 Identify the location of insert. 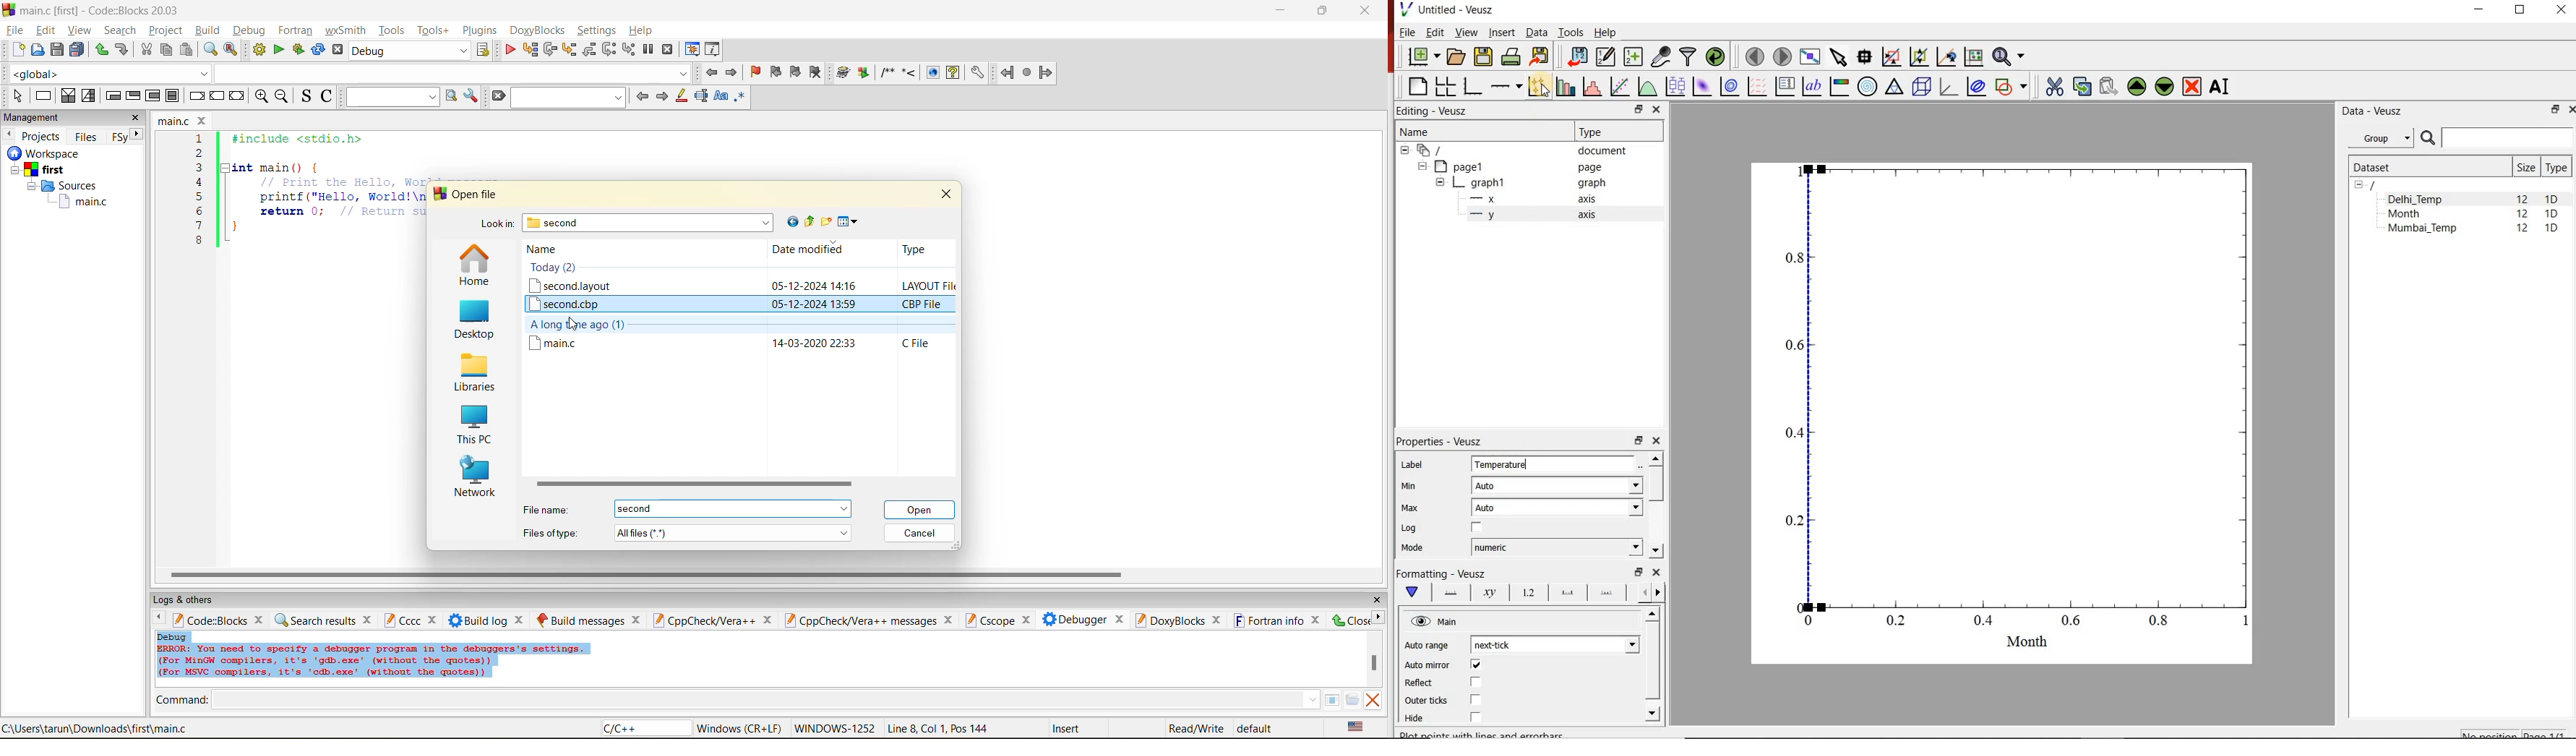
(1069, 728).